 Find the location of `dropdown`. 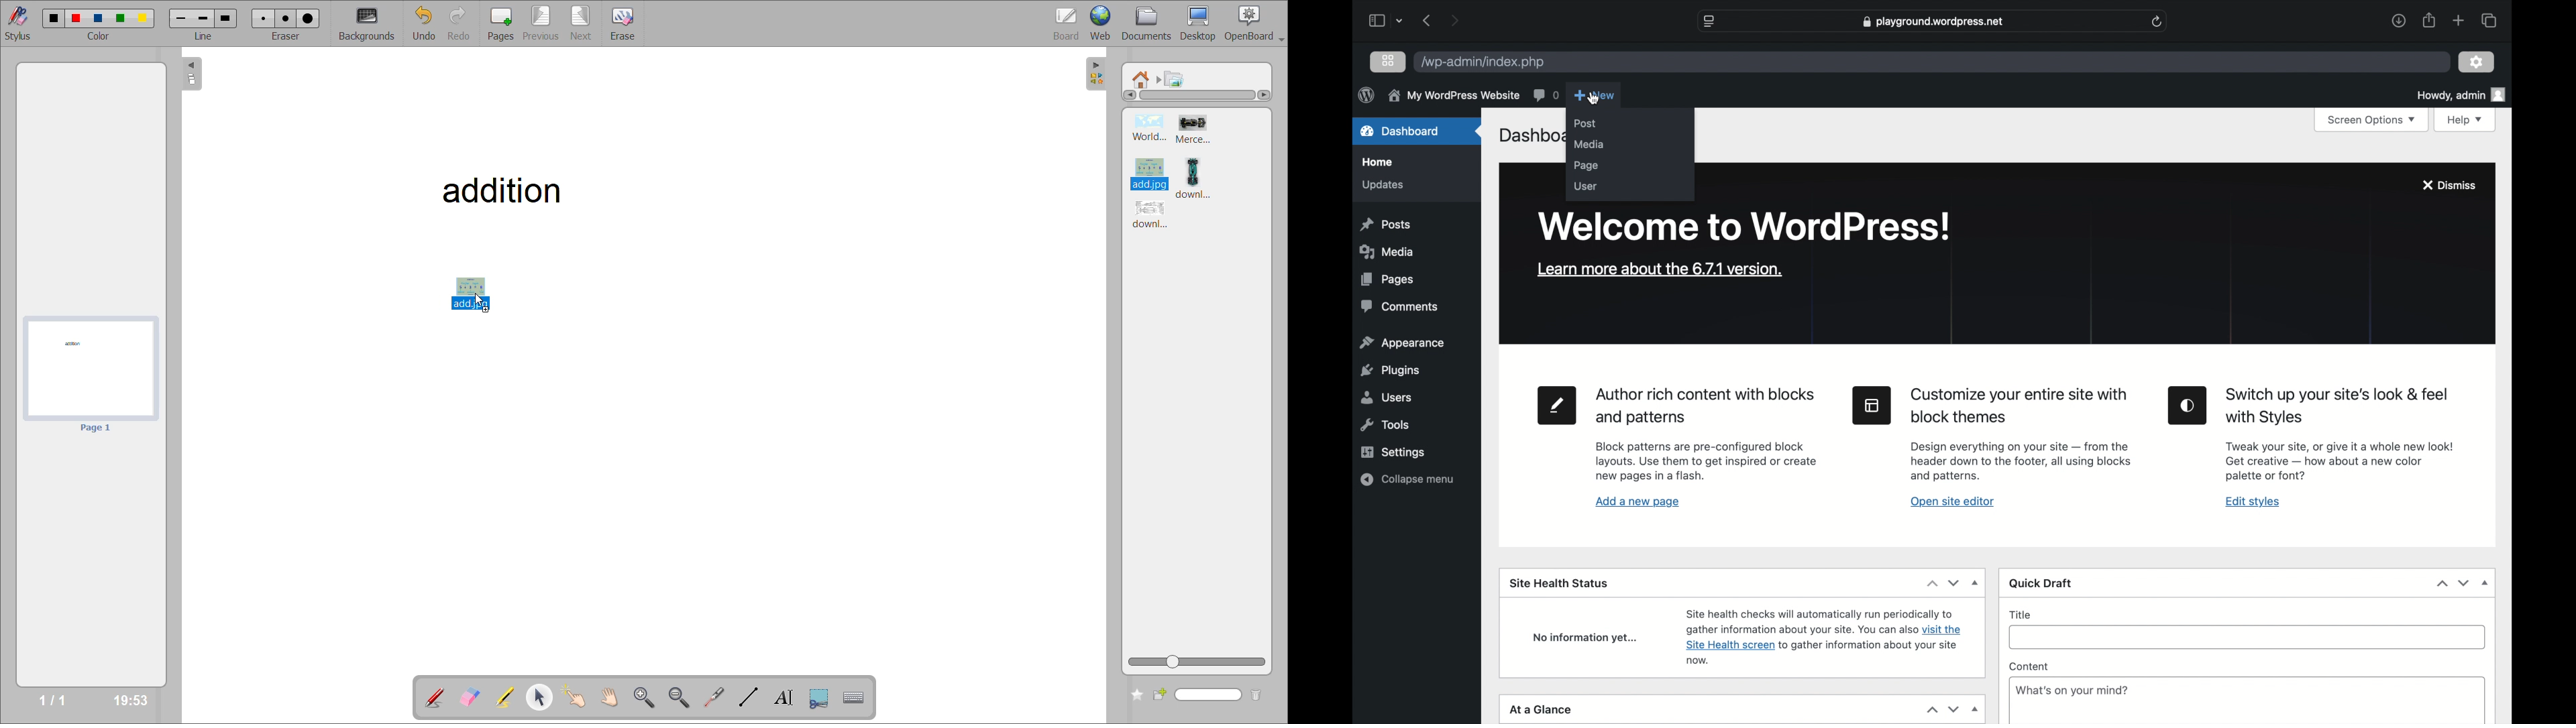

dropdown is located at coordinates (2486, 583).